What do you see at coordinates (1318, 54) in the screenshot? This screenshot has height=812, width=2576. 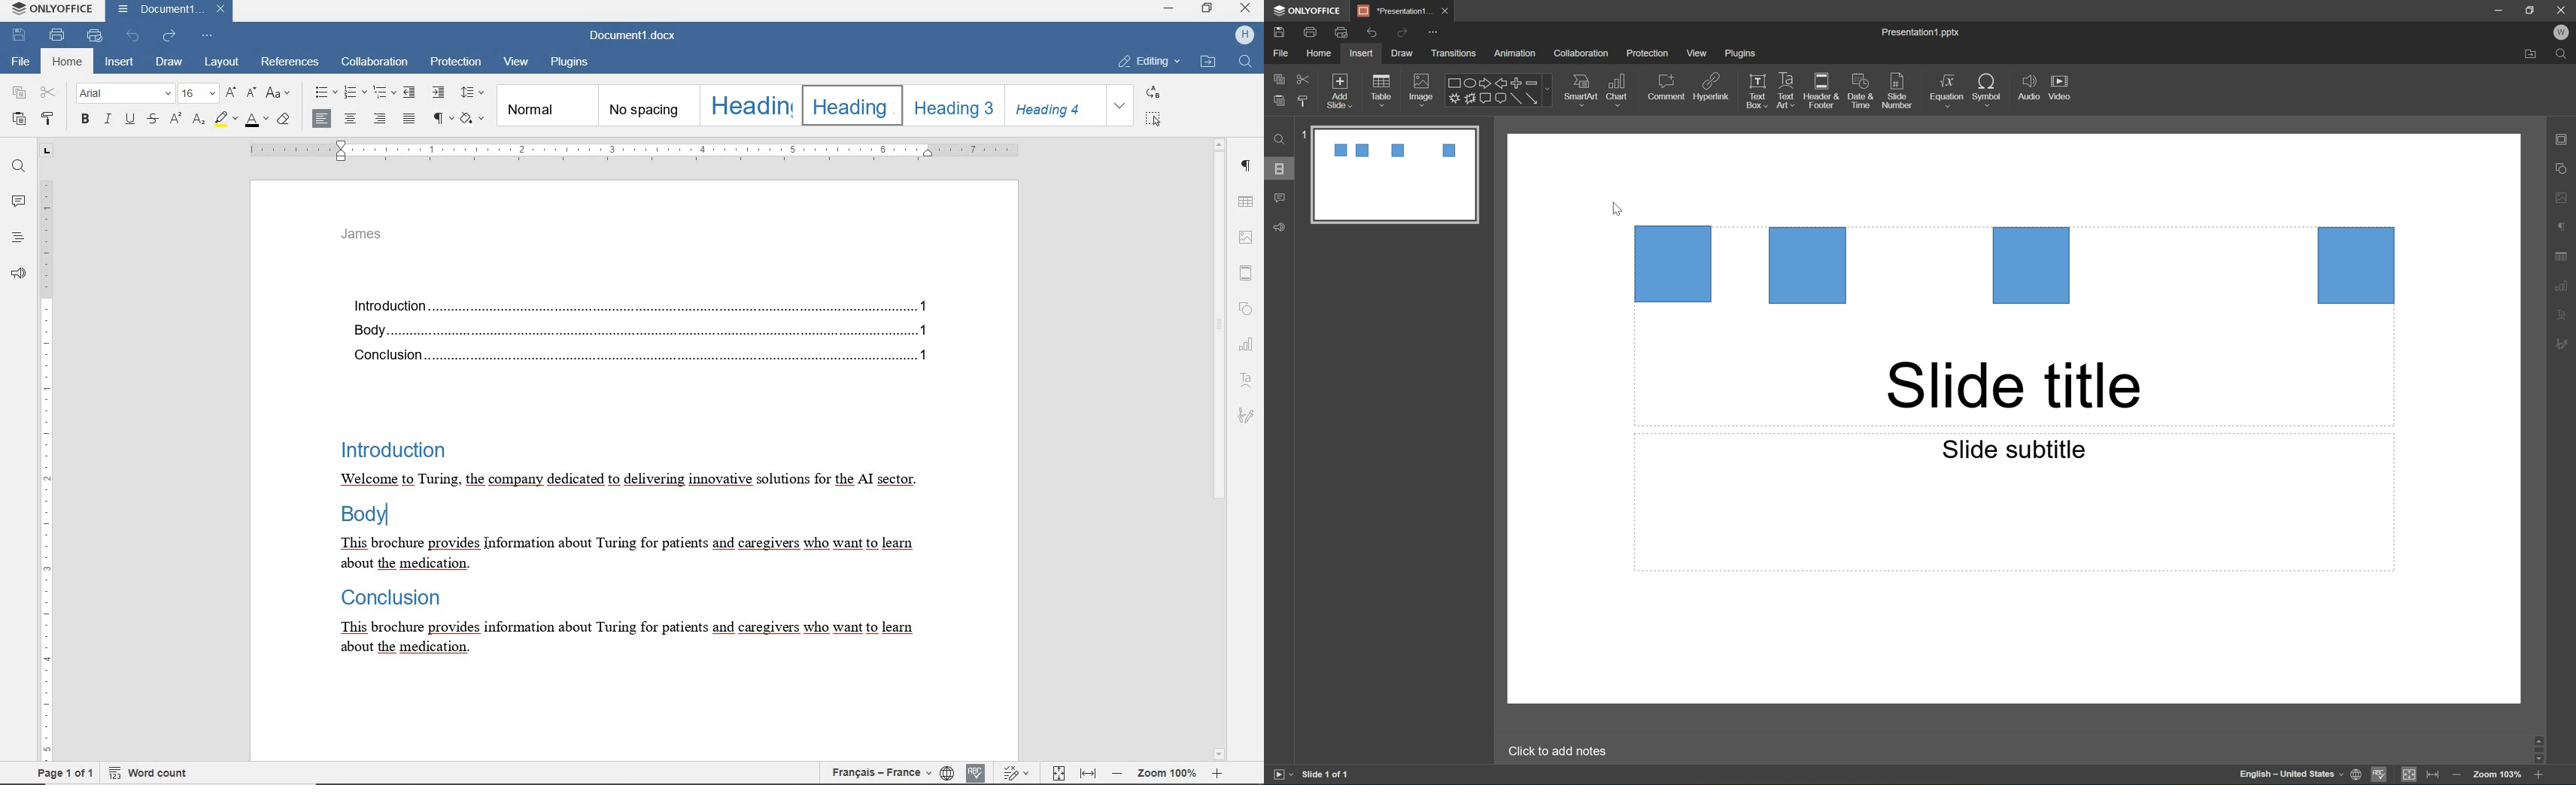 I see `home` at bounding box center [1318, 54].